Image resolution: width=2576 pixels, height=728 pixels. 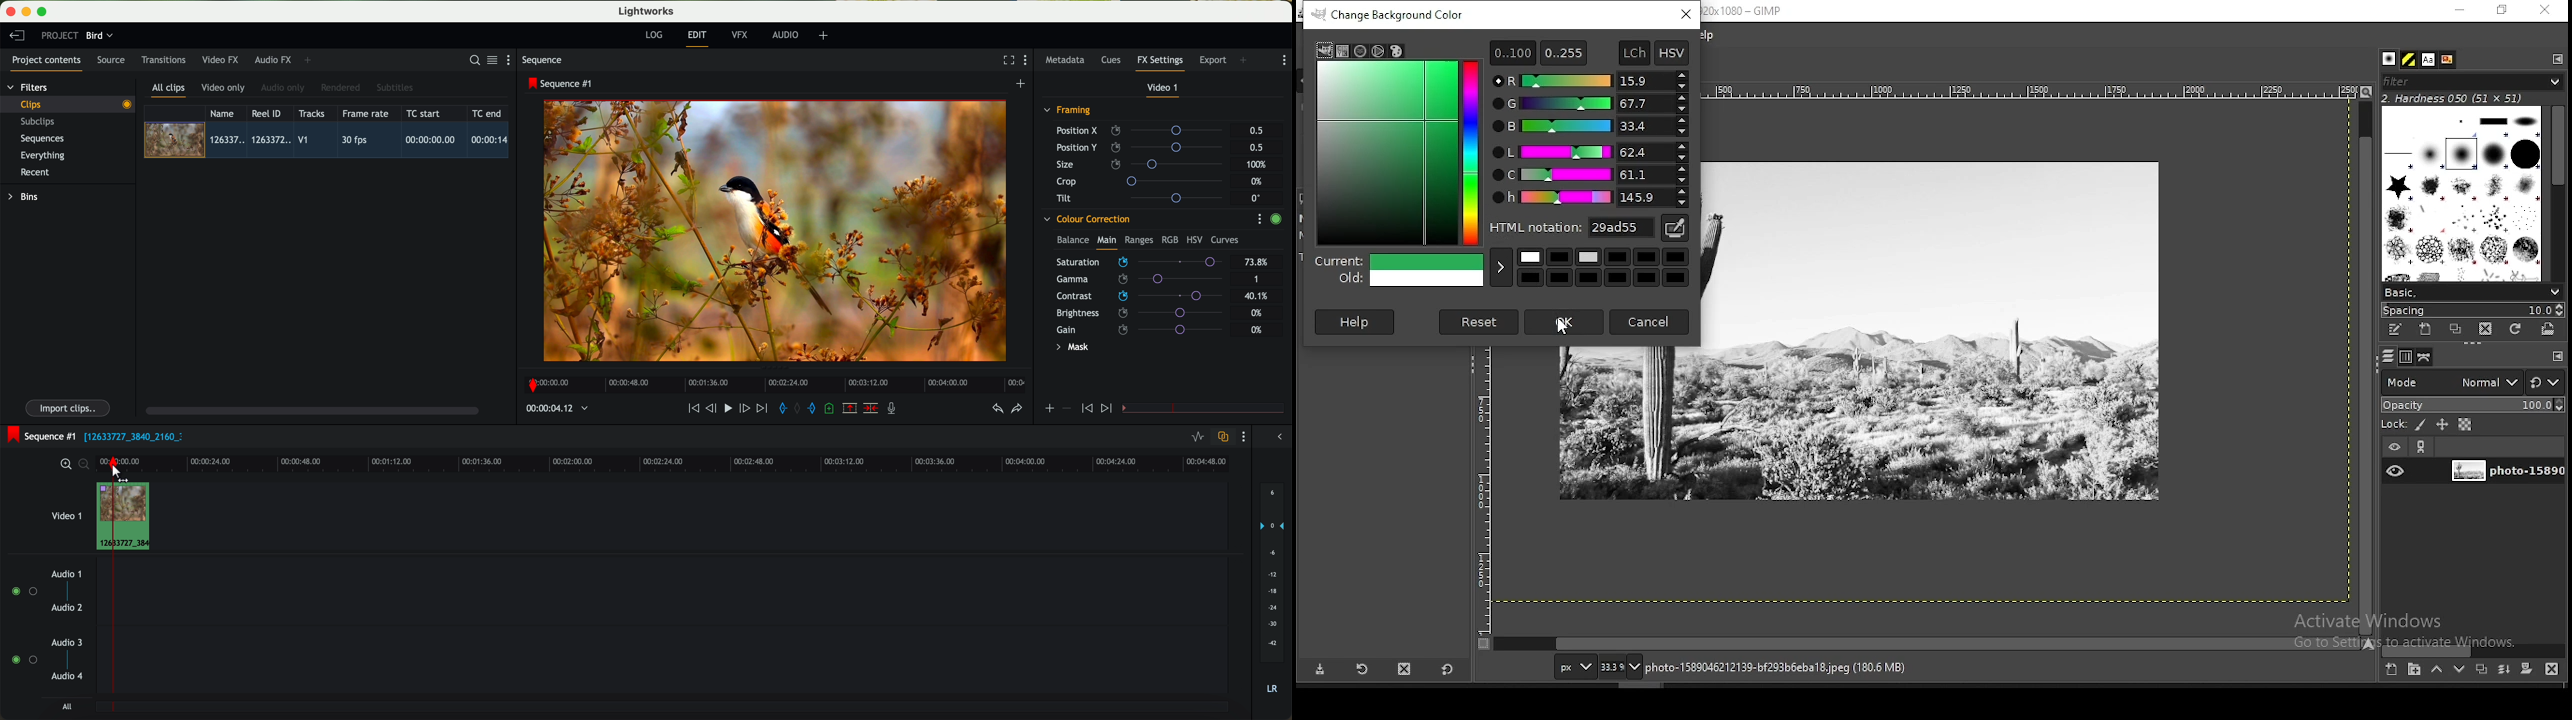 I want to click on change background color, so click(x=1394, y=15).